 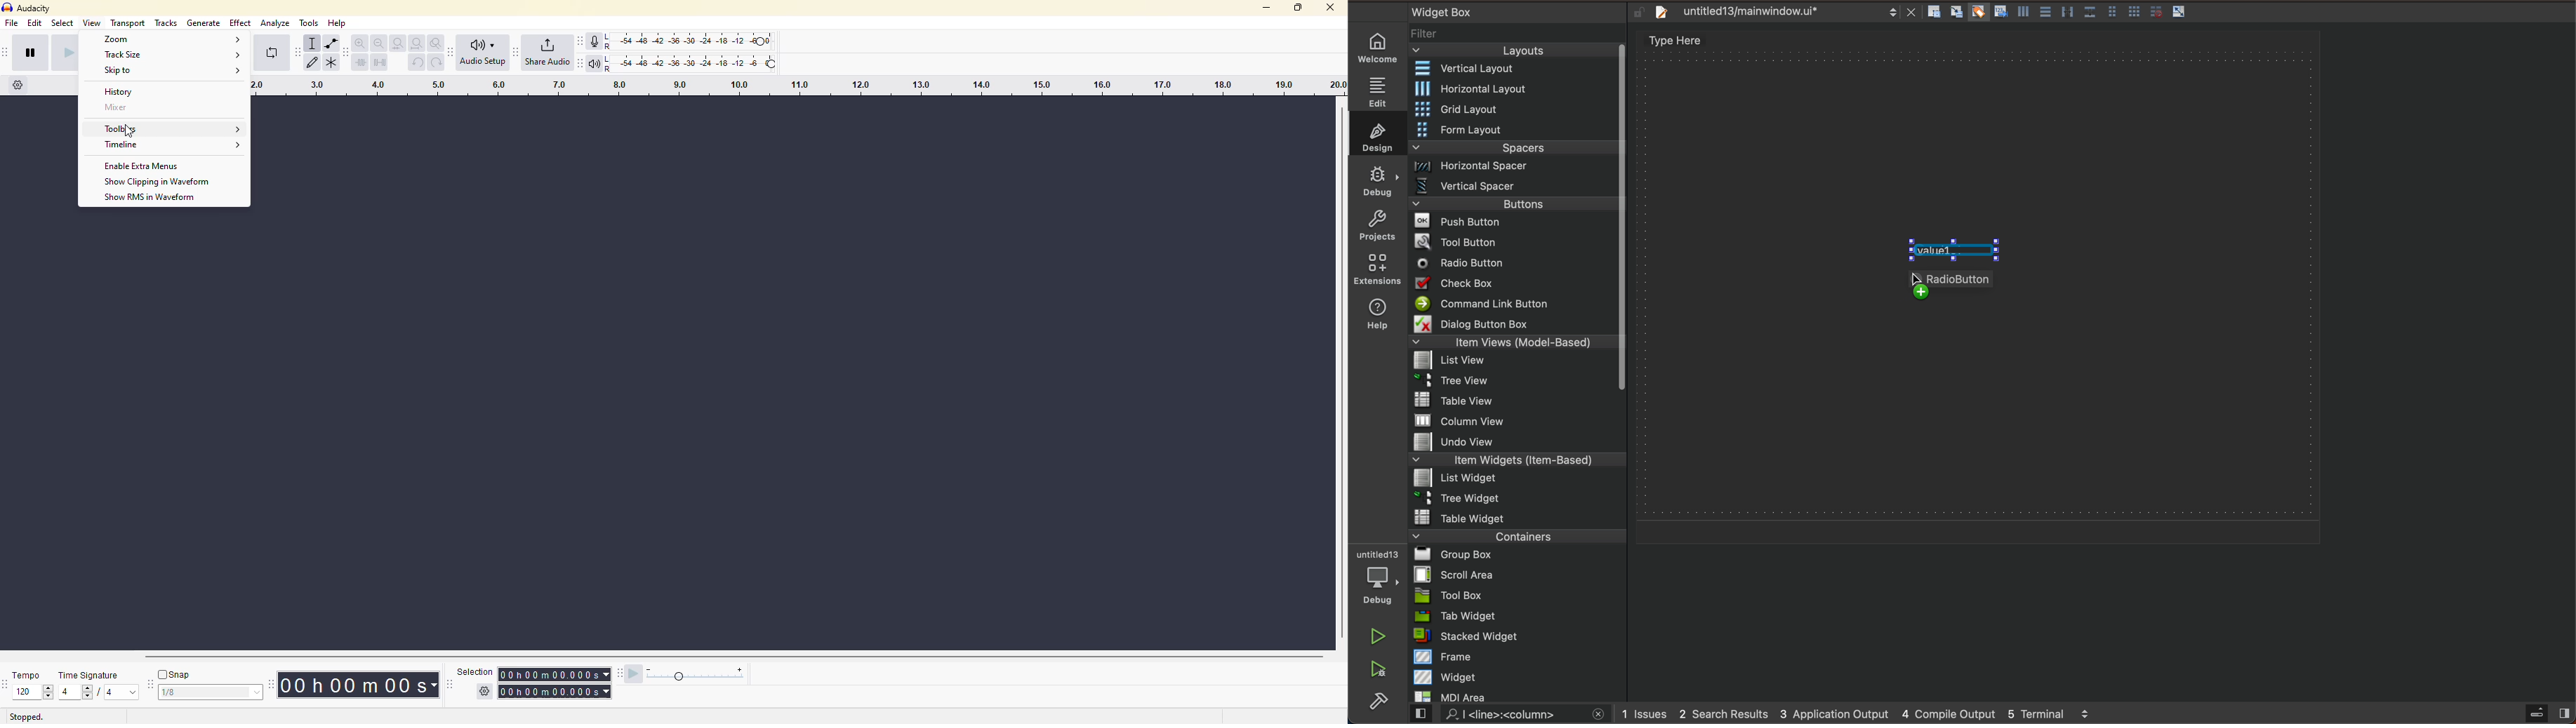 What do you see at coordinates (241, 22) in the screenshot?
I see `effect` at bounding box center [241, 22].